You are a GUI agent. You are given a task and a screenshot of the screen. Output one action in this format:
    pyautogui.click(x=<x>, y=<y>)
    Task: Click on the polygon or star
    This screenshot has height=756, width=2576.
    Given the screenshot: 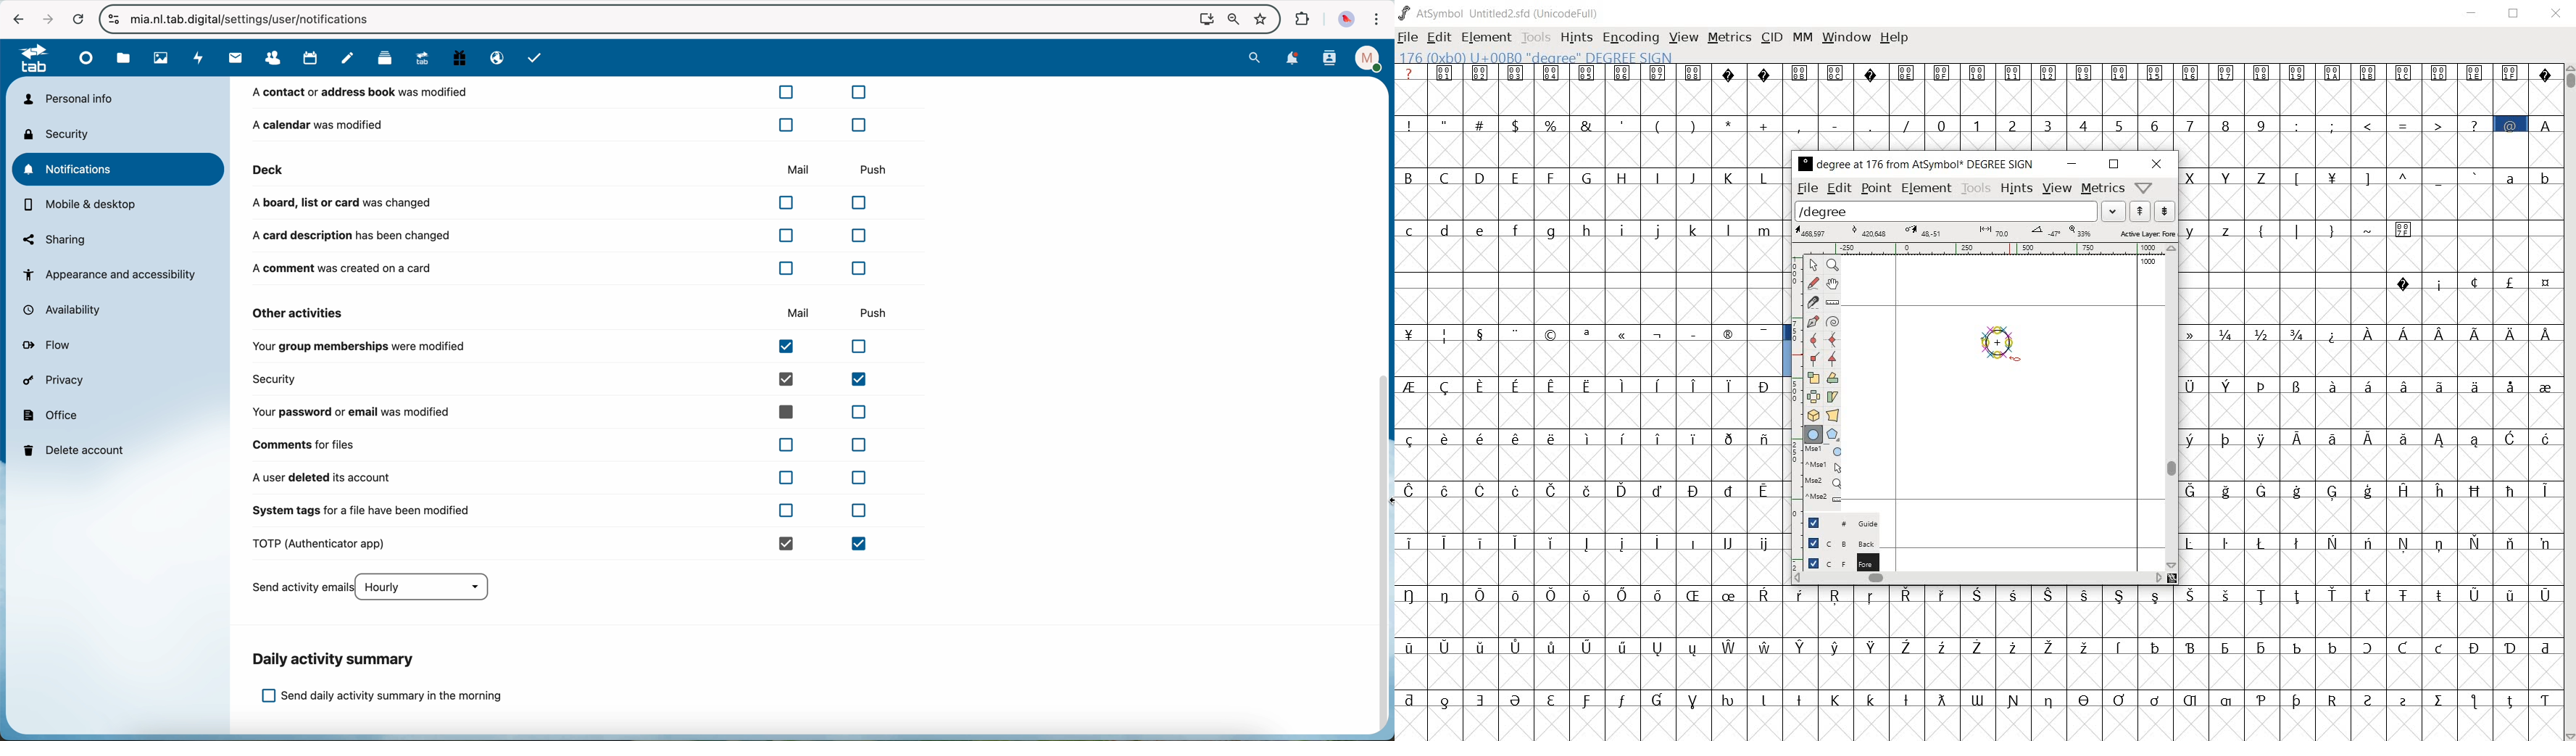 What is the action you would take?
    pyautogui.click(x=1834, y=434)
    